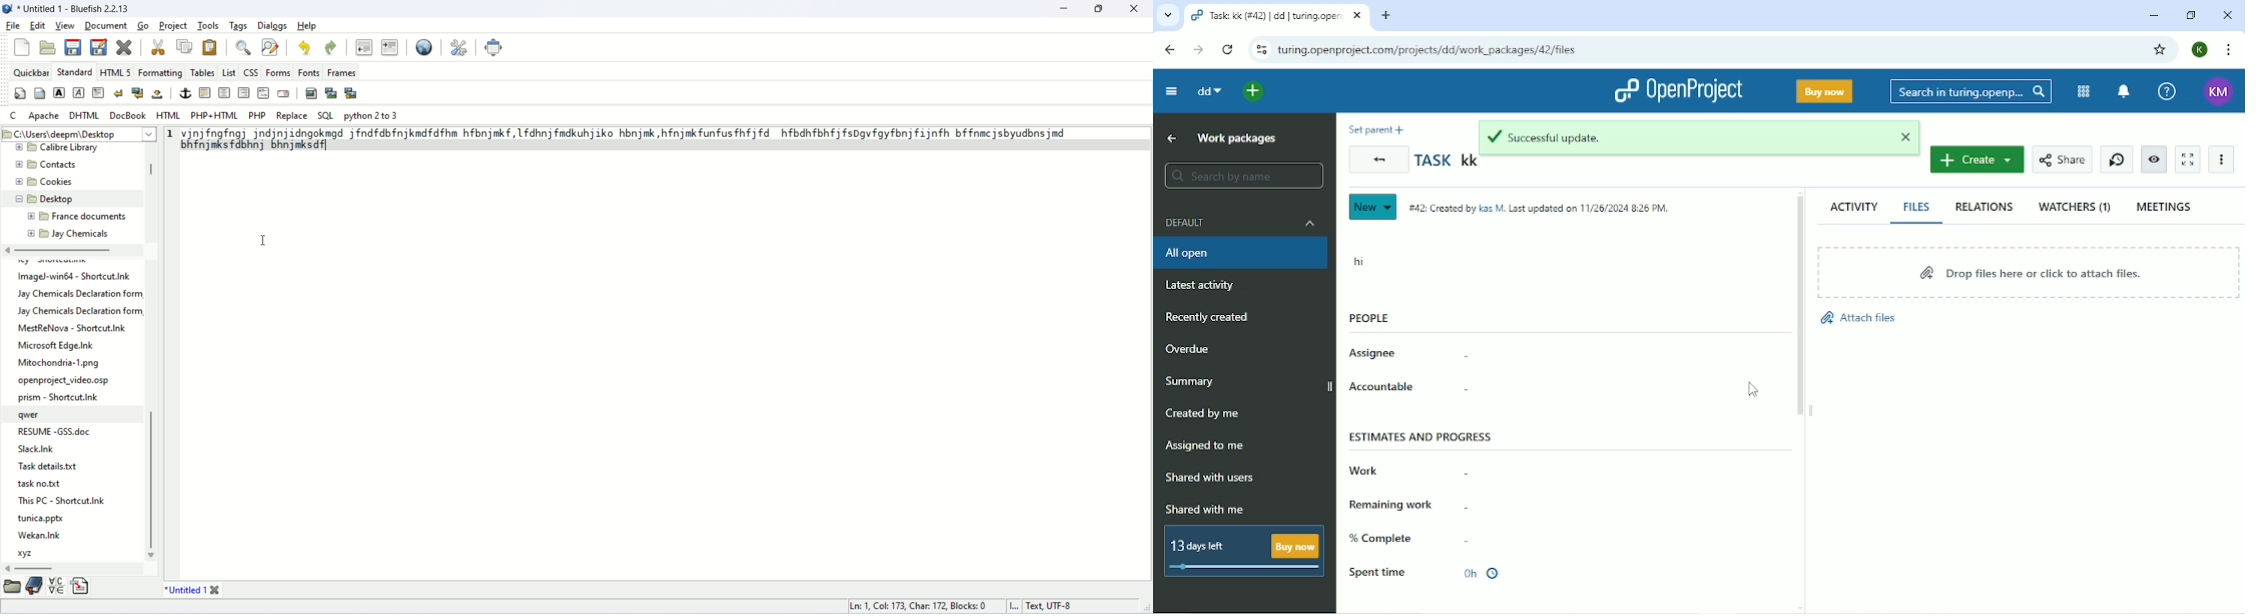 The height and width of the screenshot is (616, 2268). Describe the element at coordinates (211, 46) in the screenshot. I see `paste` at that location.